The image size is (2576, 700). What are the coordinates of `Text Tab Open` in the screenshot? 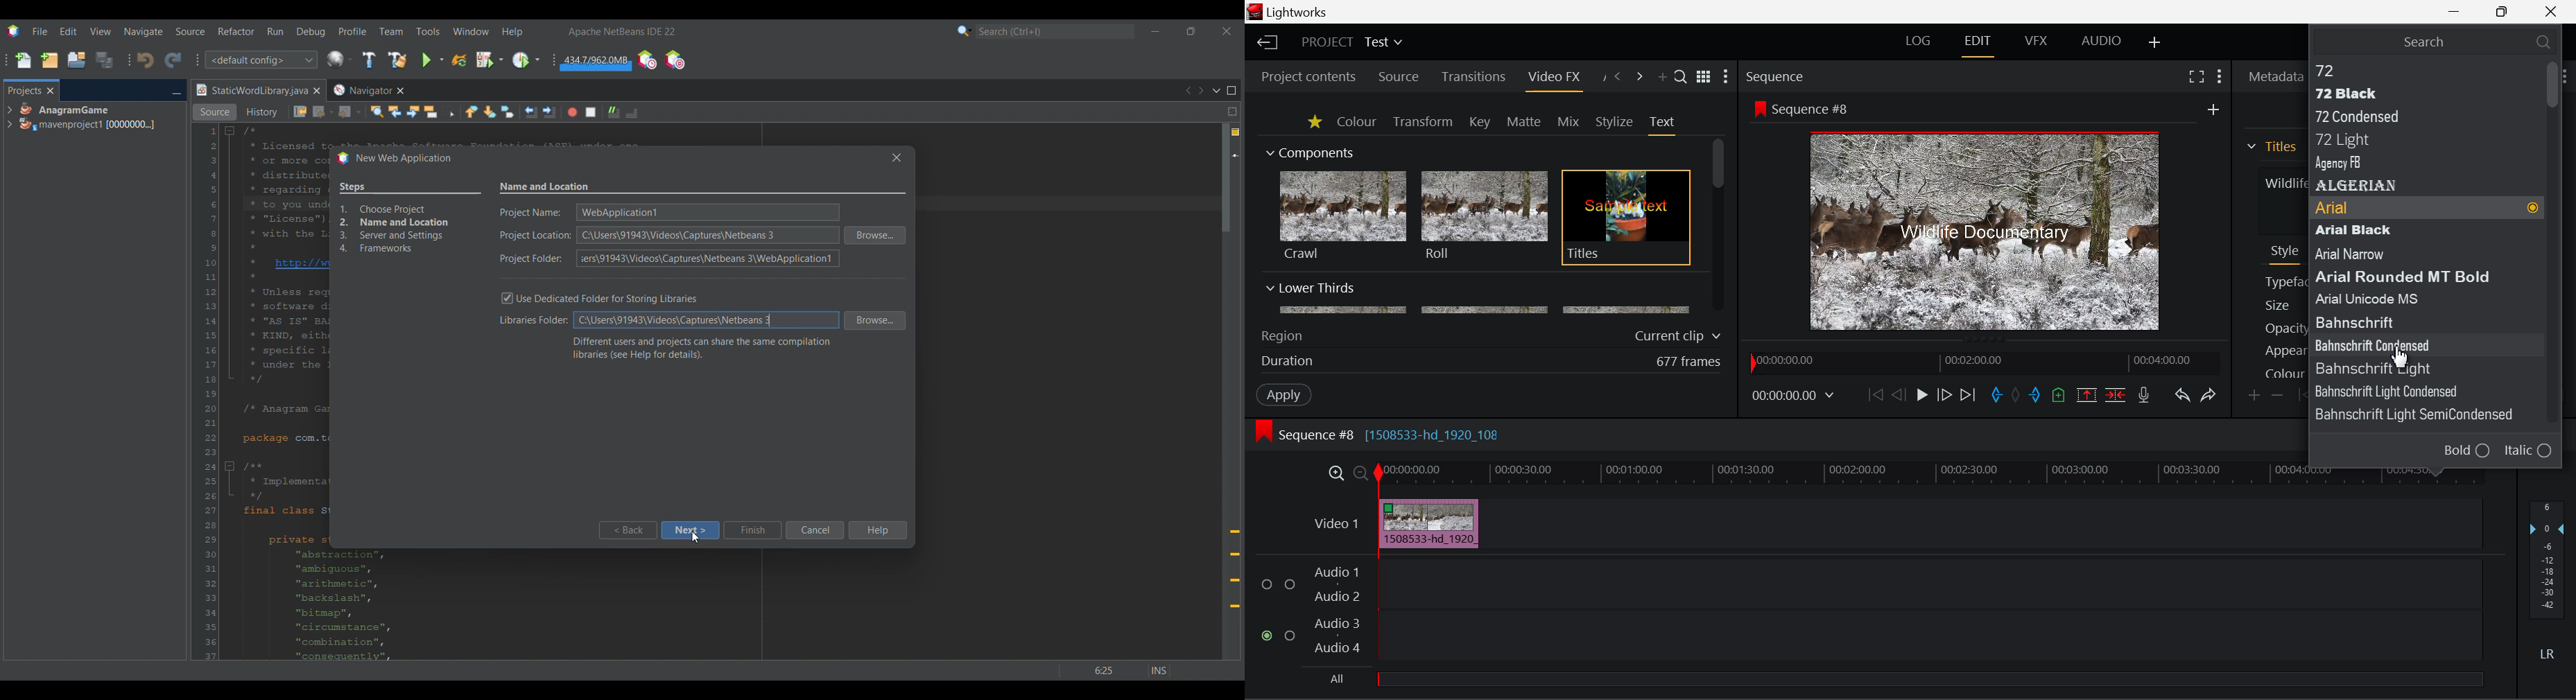 It's located at (1666, 125).